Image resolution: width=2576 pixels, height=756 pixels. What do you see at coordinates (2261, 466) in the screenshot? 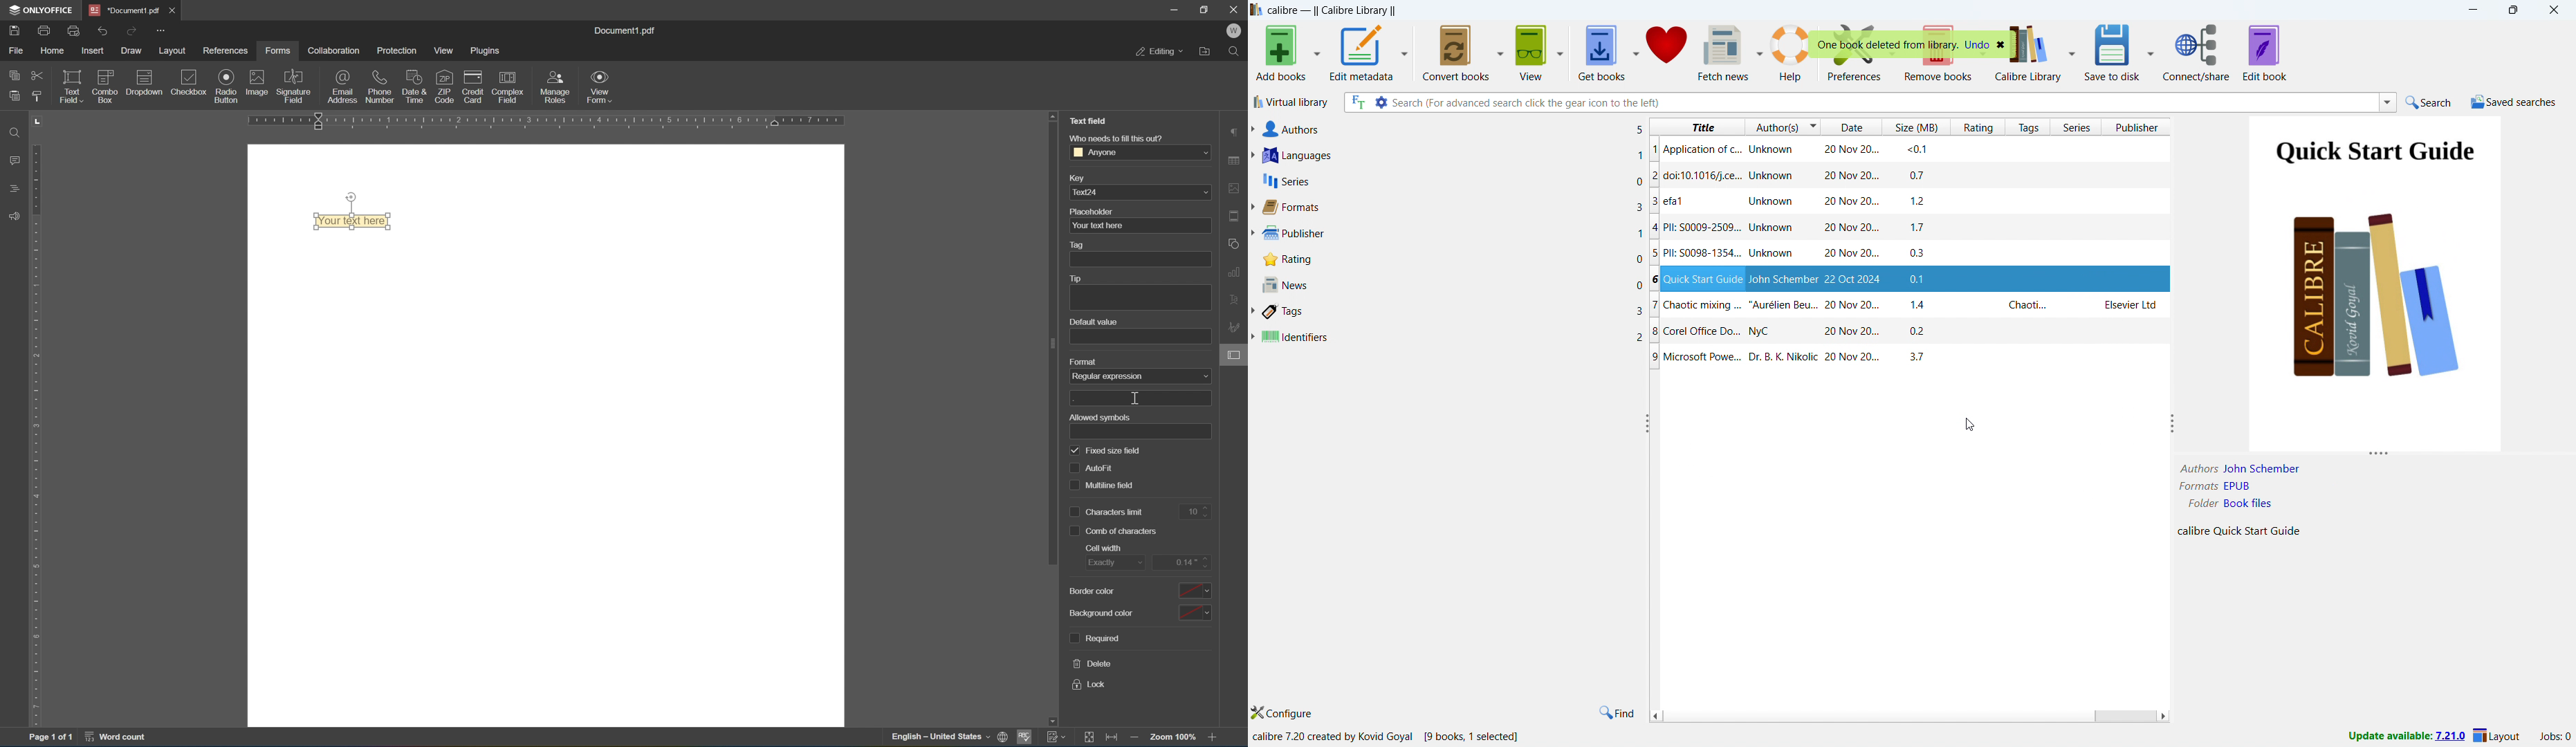
I see `John Schember` at bounding box center [2261, 466].